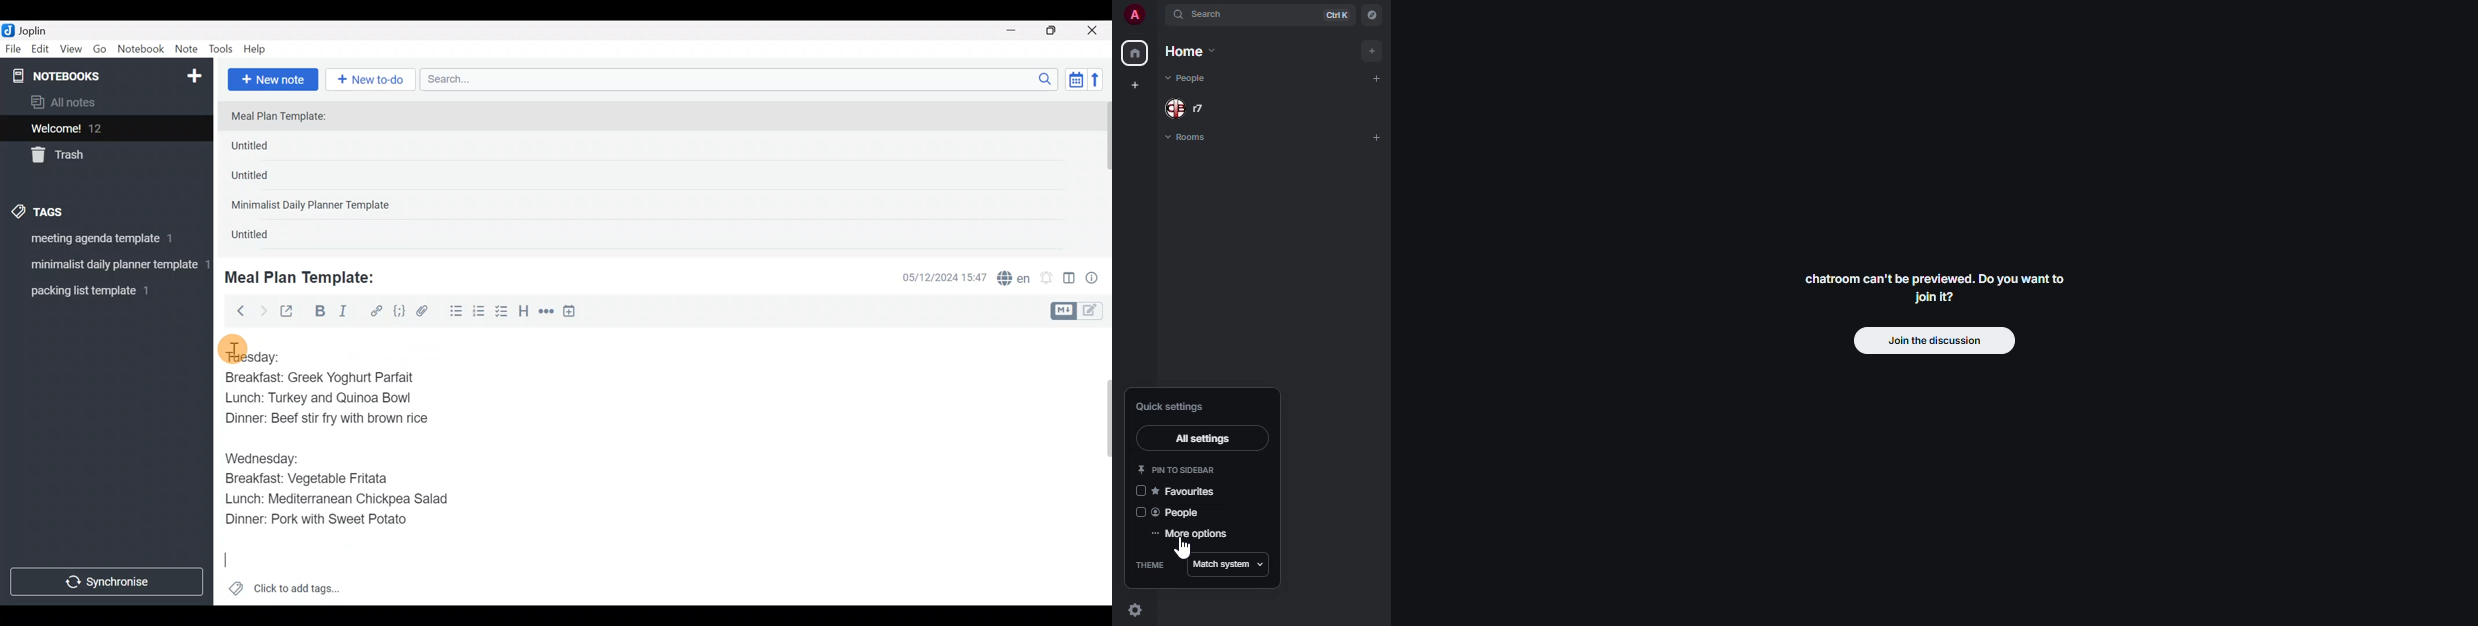 The image size is (2492, 644). What do you see at coordinates (194, 74) in the screenshot?
I see `New` at bounding box center [194, 74].